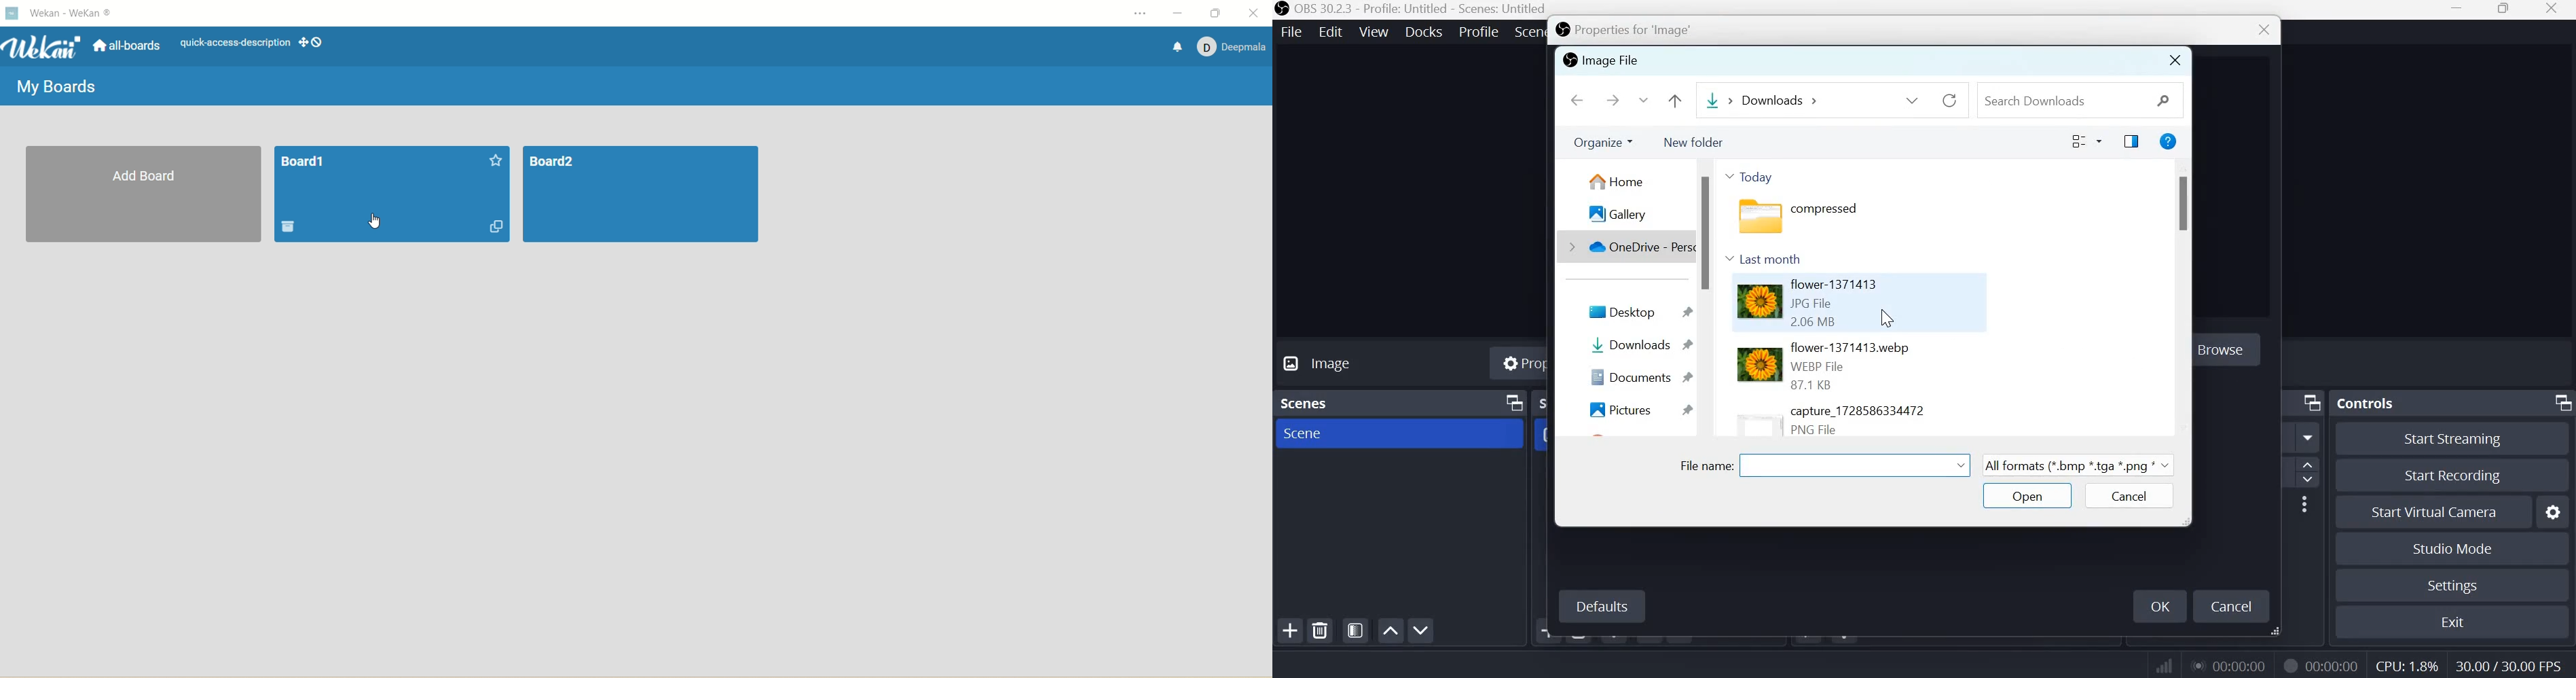  What do you see at coordinates (1348, 365) in the screenshot?
I see `No source selected` at bounding box center [1348, 365].